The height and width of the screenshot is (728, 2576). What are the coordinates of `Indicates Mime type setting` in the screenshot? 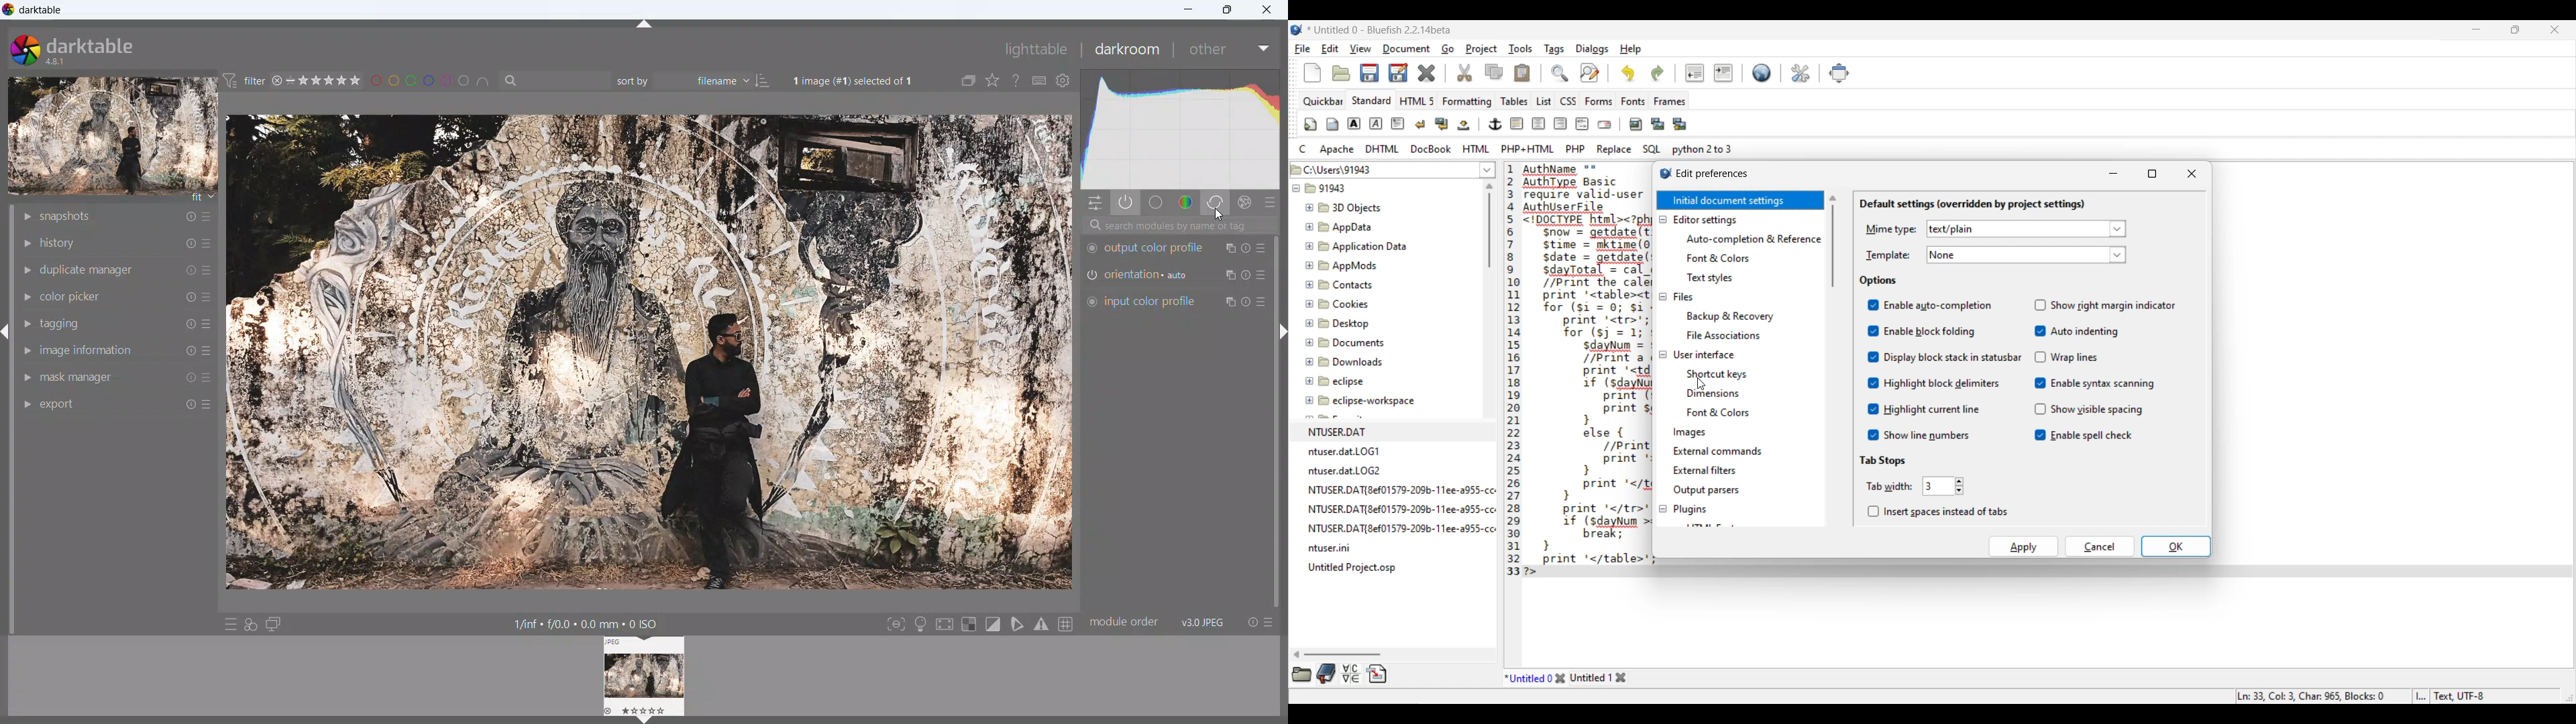 It's located at (1891, 230).